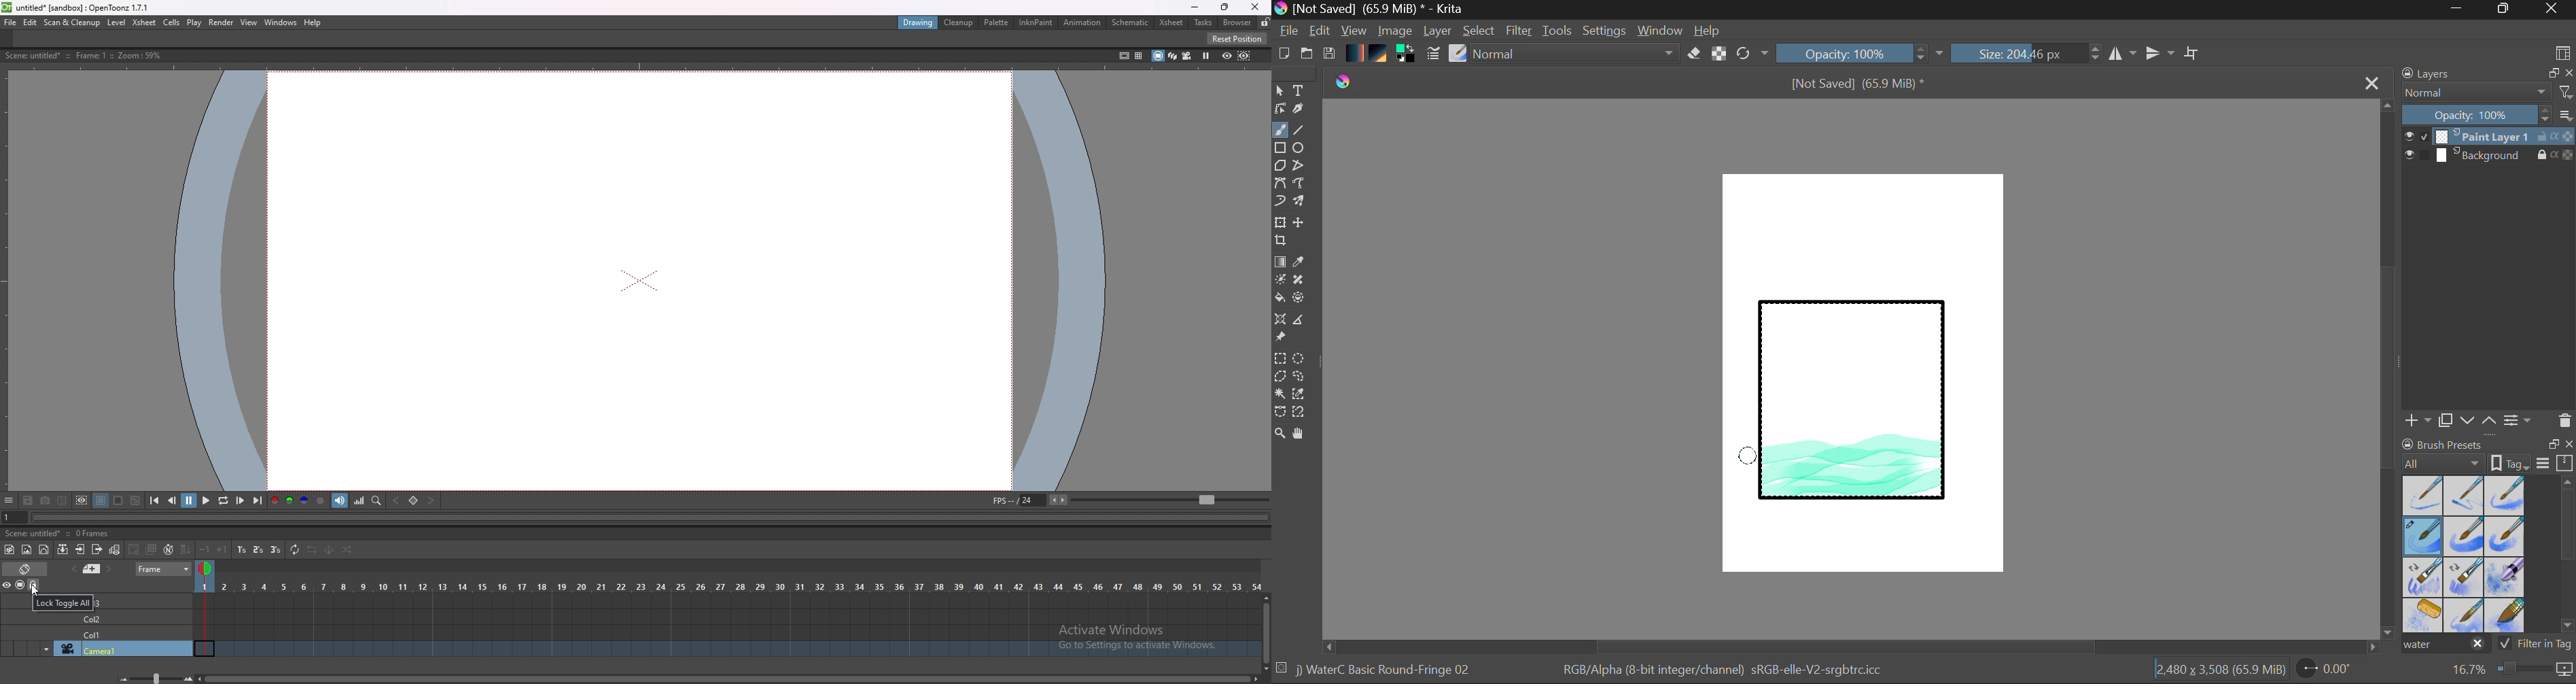  Describe the element at coordinates (1083, 23) in the screenshot. I see `animation` at that location.